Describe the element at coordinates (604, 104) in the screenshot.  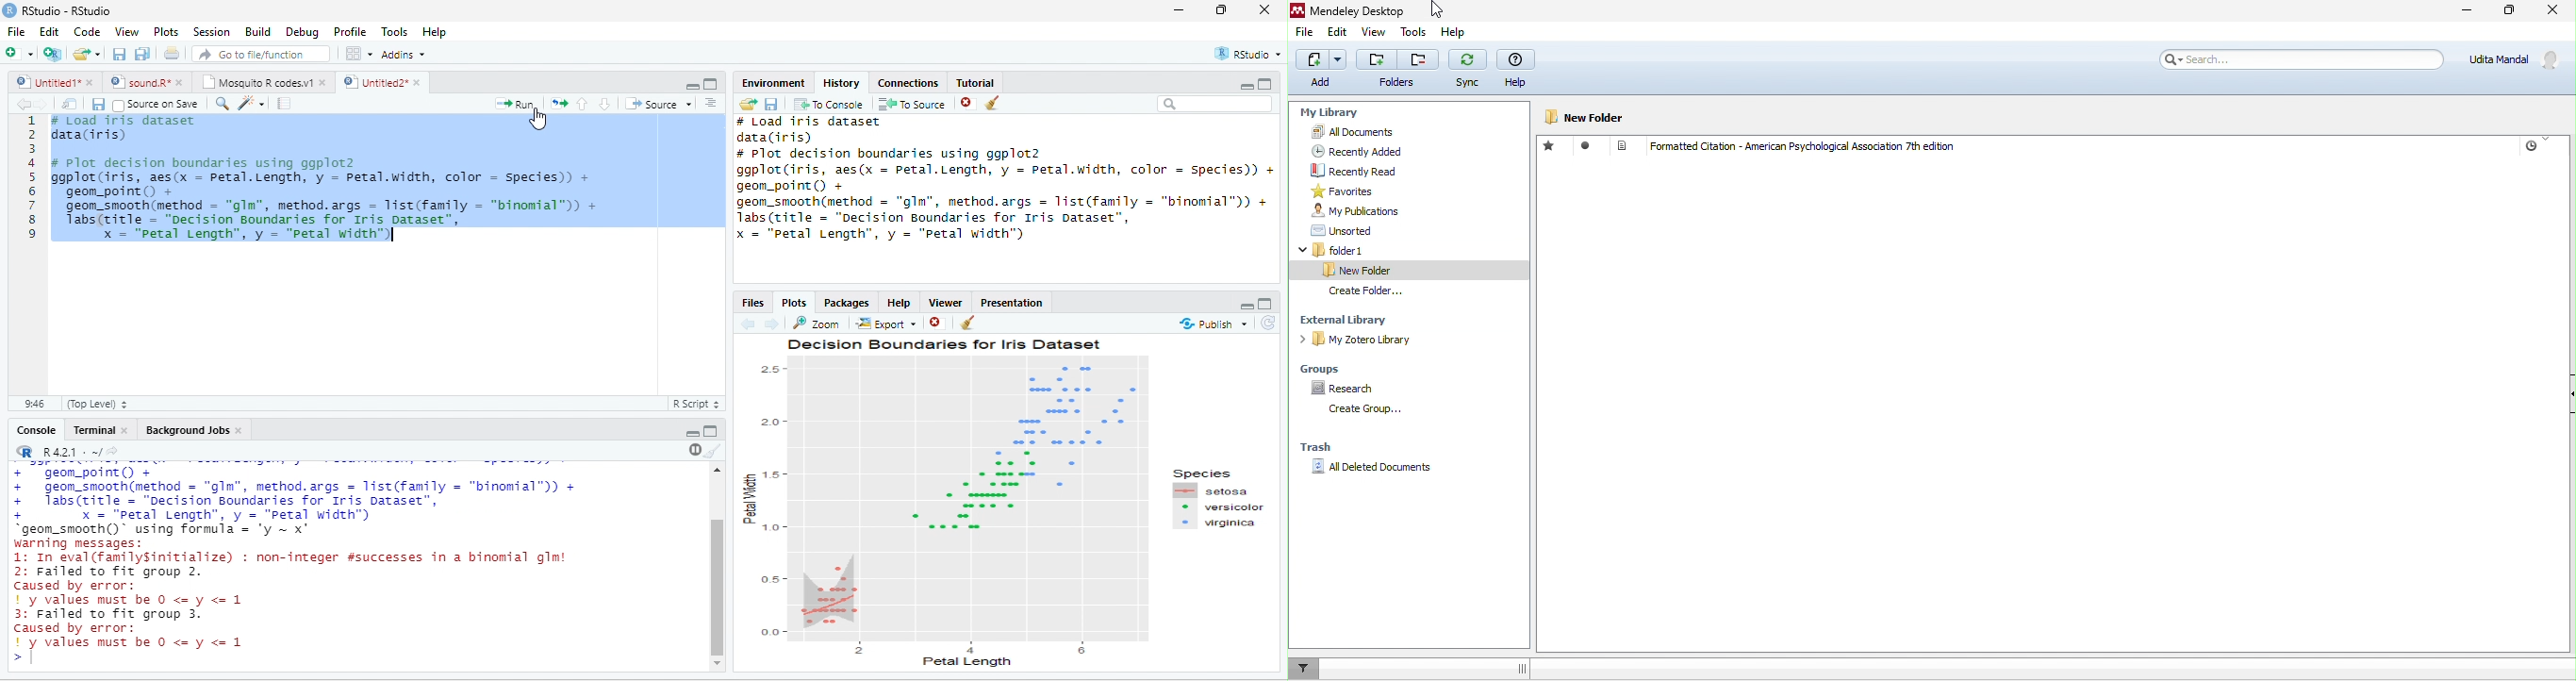
I see `down` at that location.